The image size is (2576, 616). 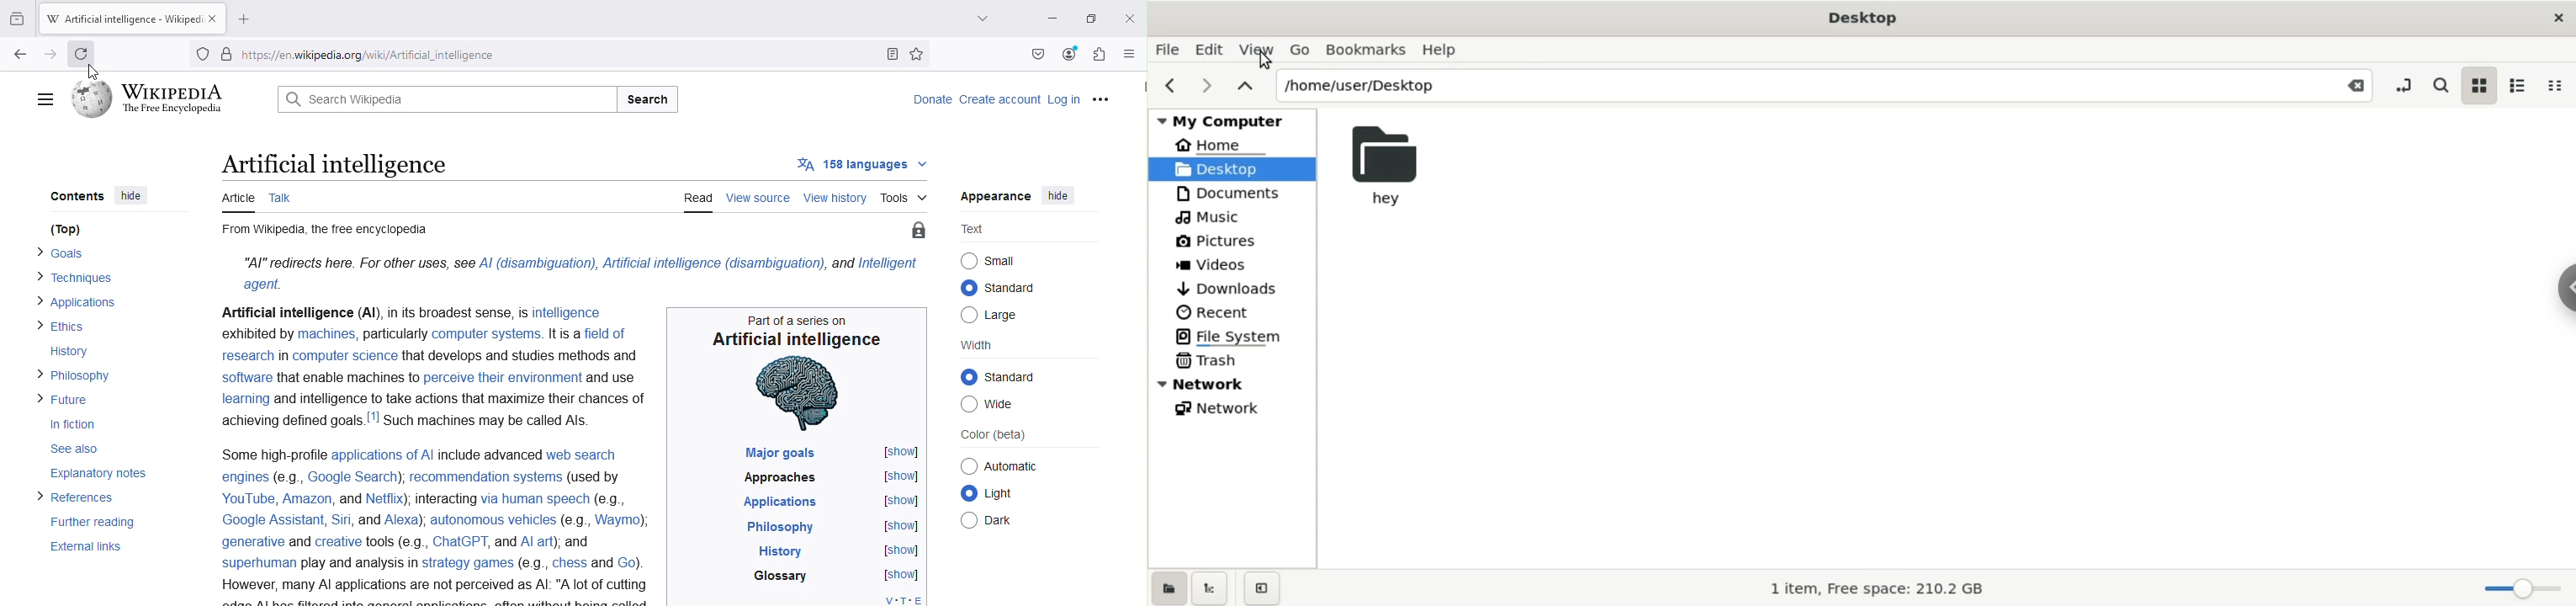 What do you see at coordinates (61, 354) in the screenshot?
I see `History` at bounding box center [61, 354].